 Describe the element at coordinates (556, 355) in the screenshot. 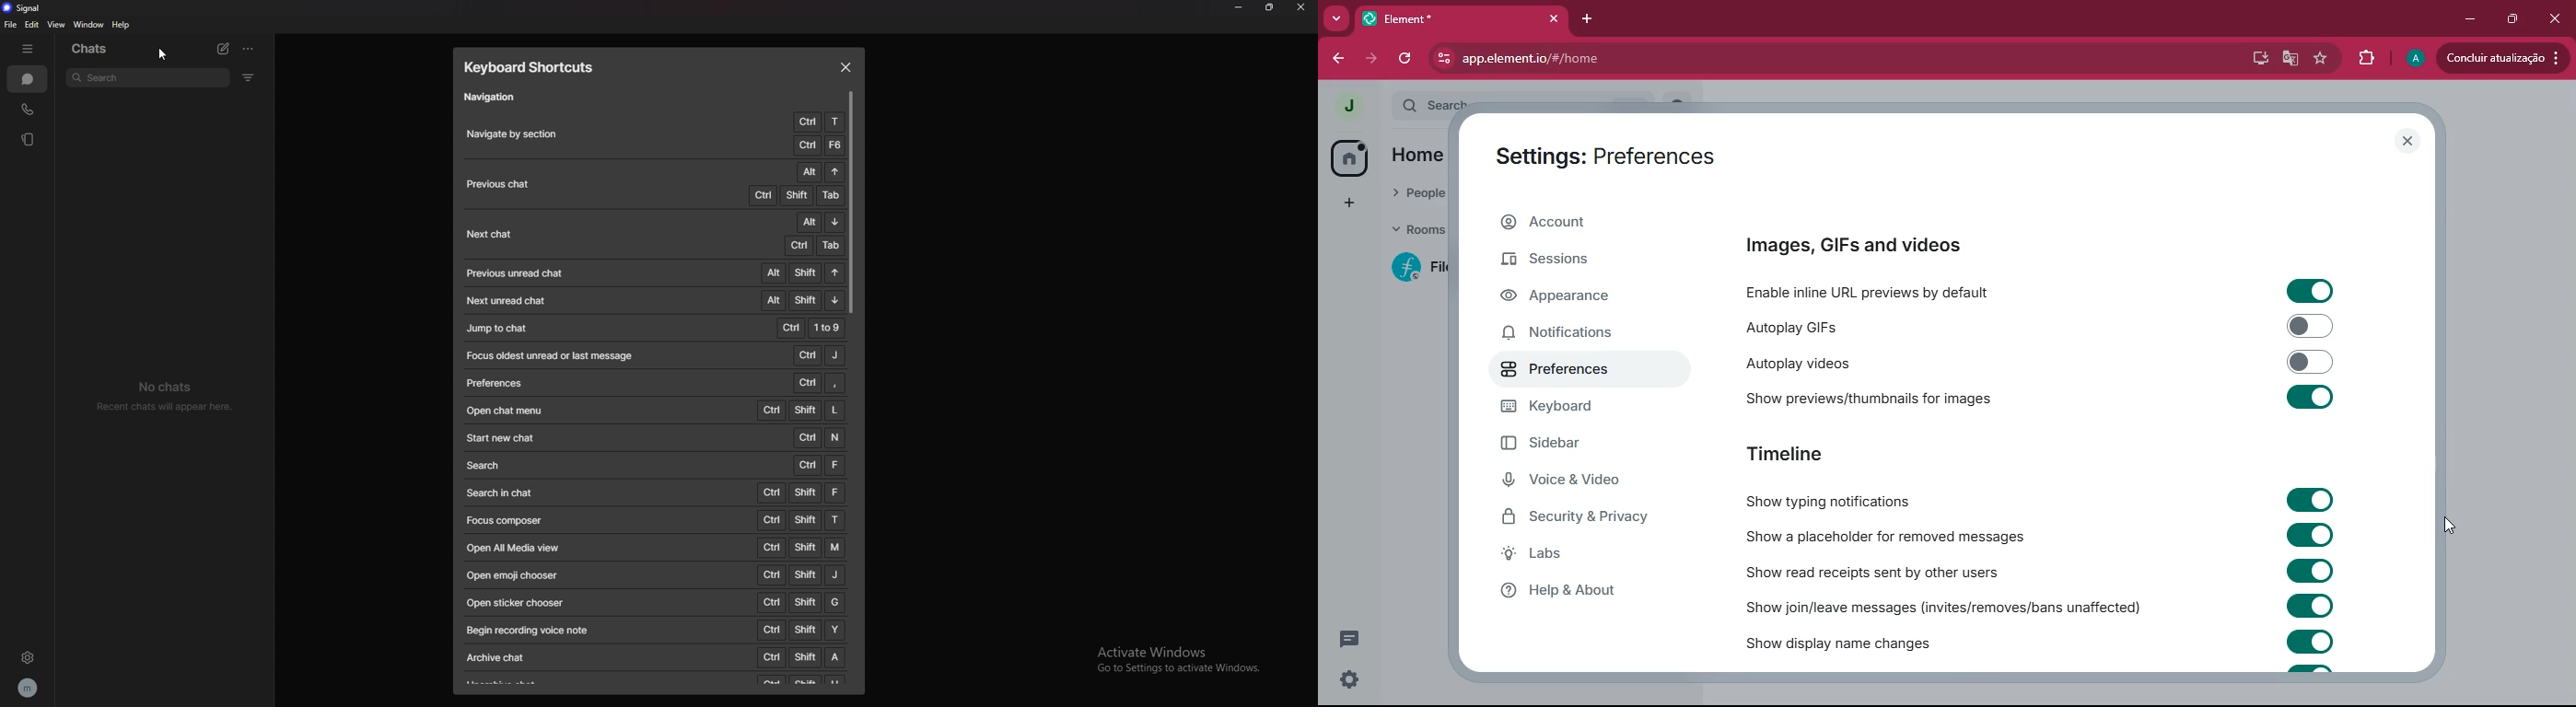

I see `focus oldest unread of last message` at that location.